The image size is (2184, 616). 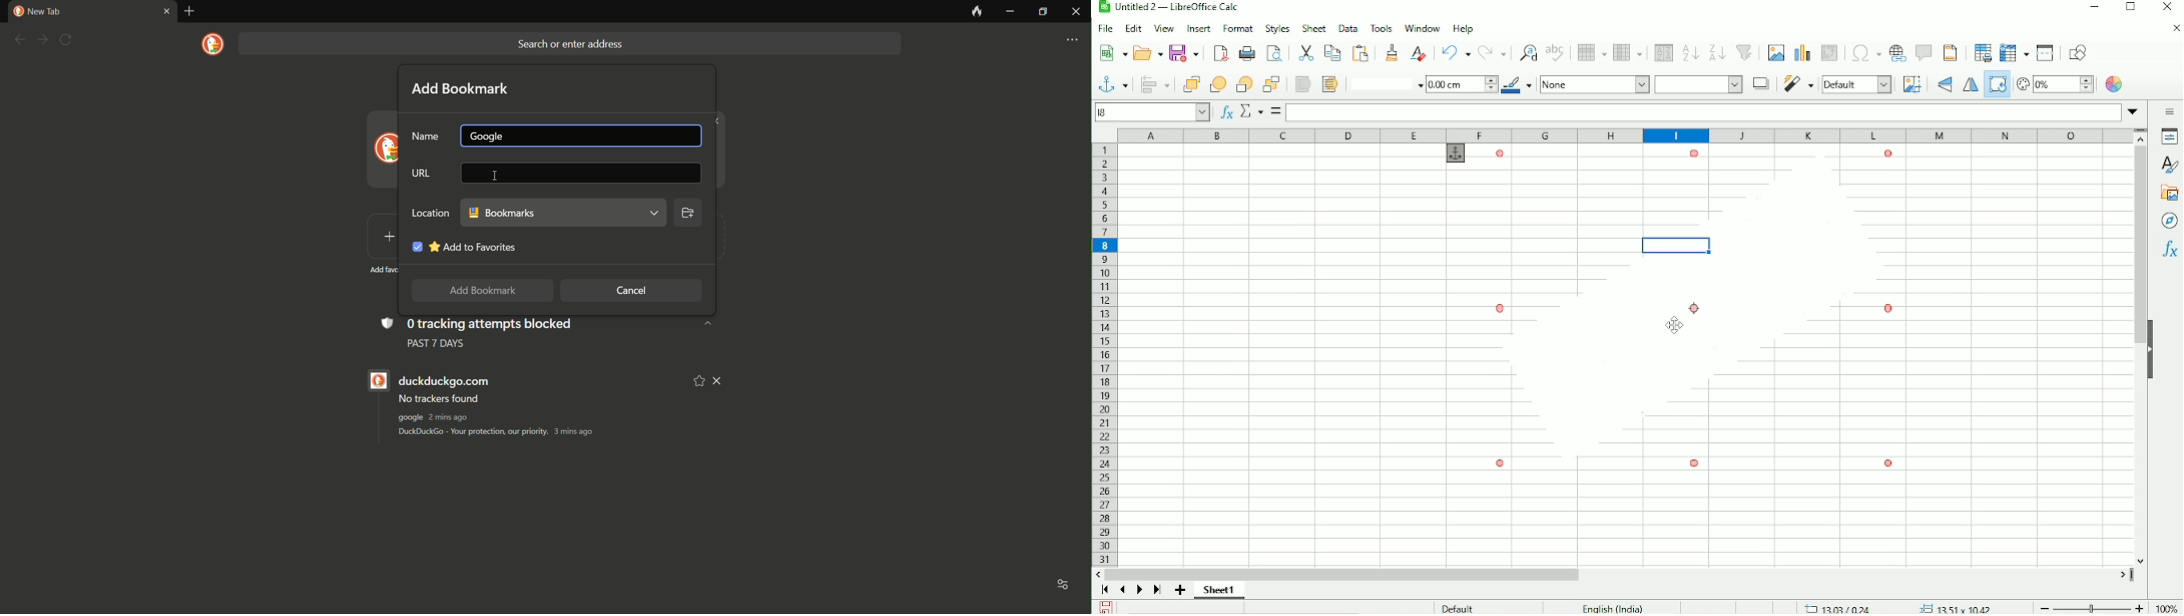 What do you see at coordinates (527, 406) in the screenshot?
I see `duckduckgo.com

No trackers found

google 1min ago

DuckDuckGo - Your protection, our priority. 2 mins ago` at bounding box center [527, 406].